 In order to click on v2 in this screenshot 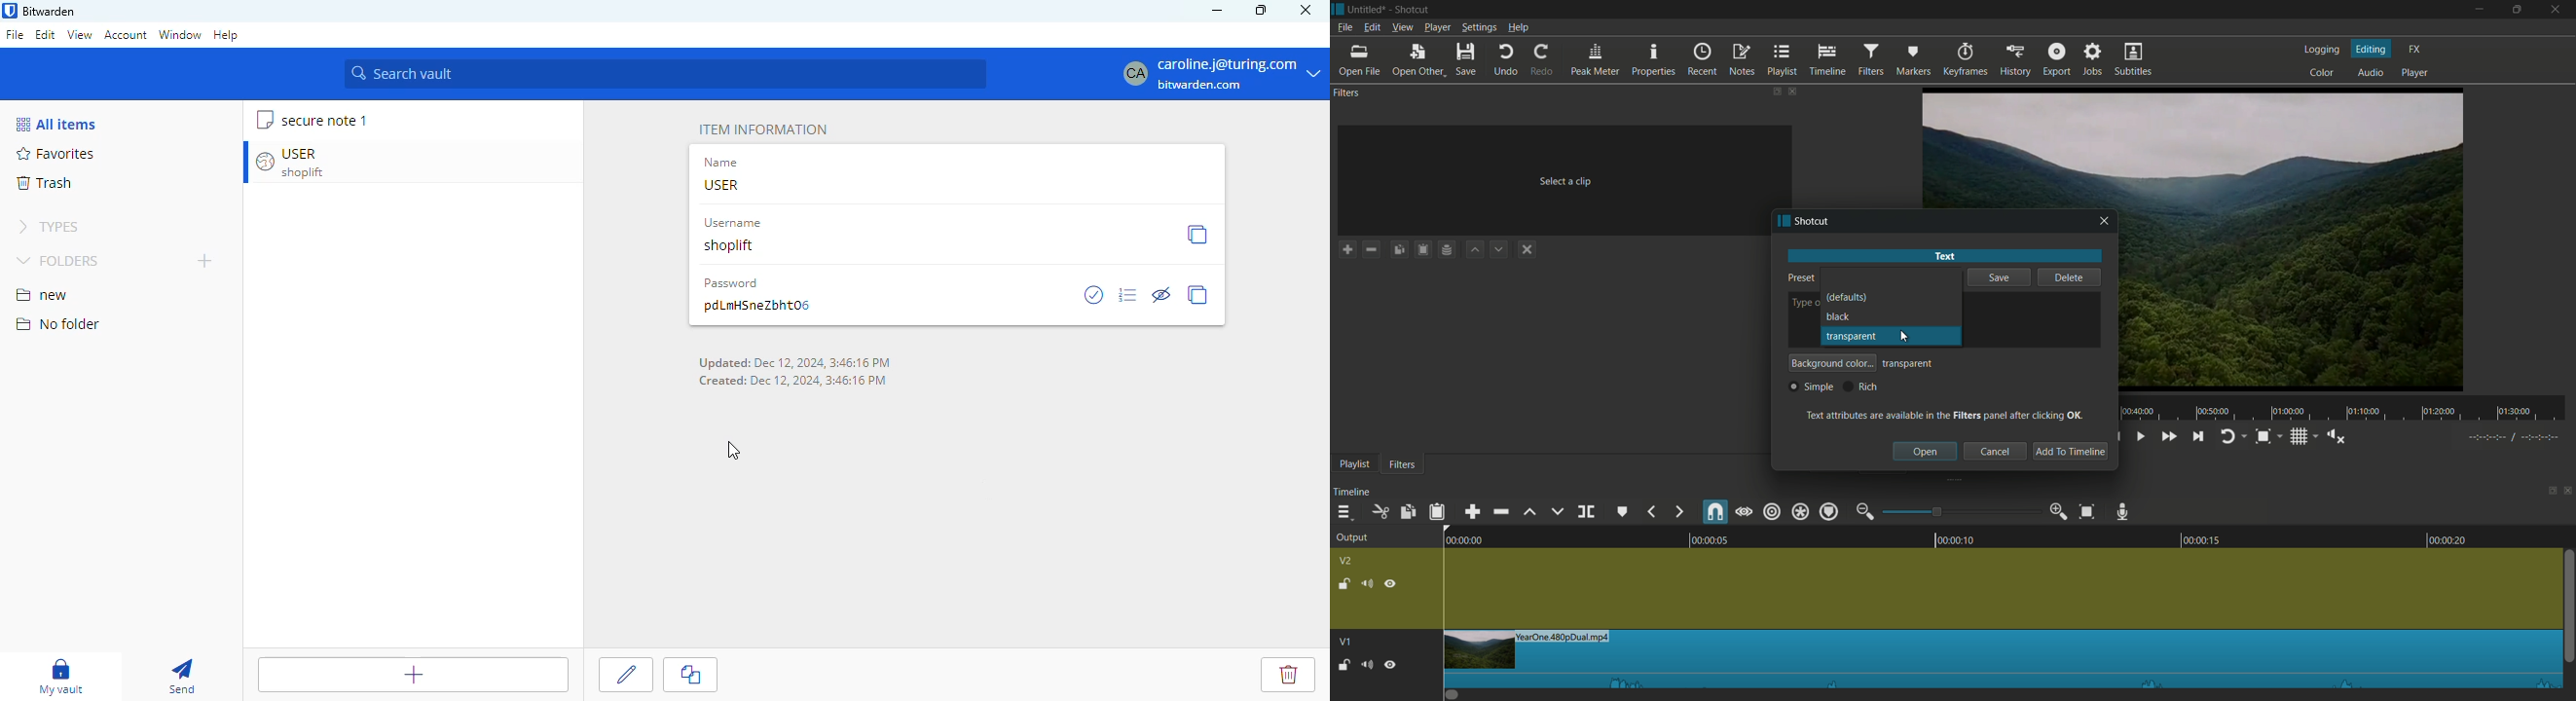, I will do `click(1347, 560)`.